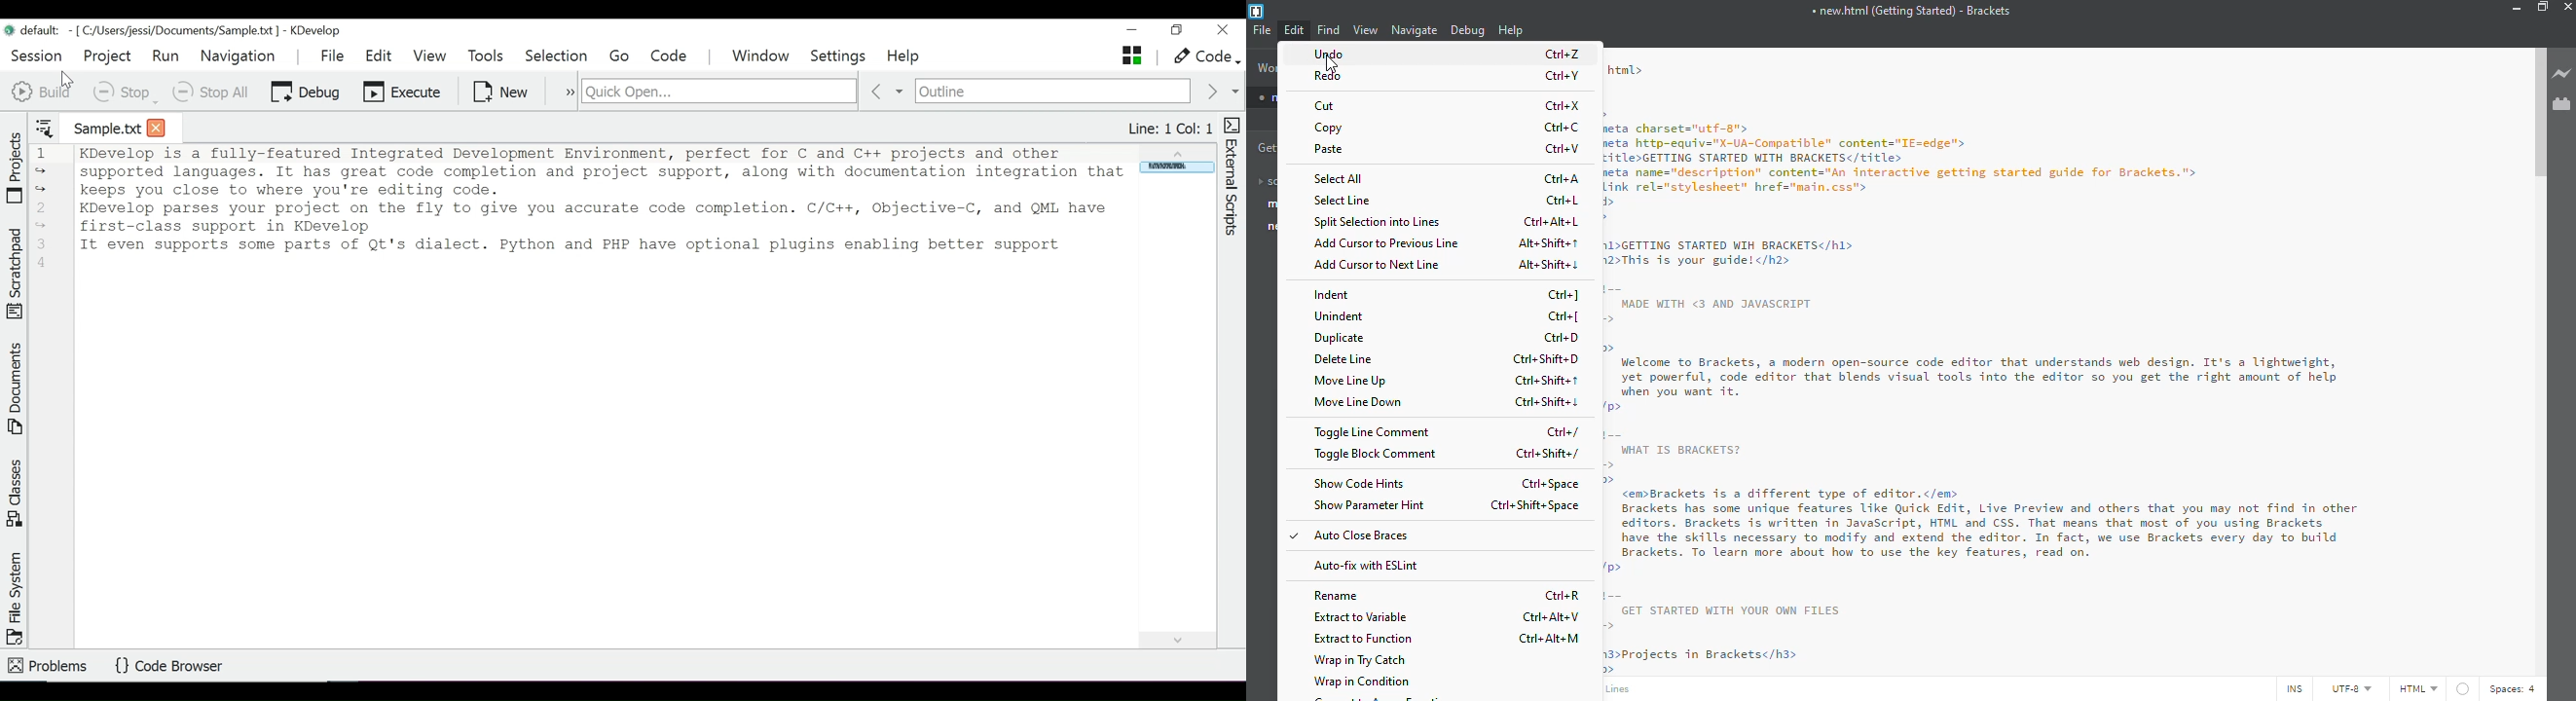 The image size is (2576, 728). What do you see at coordinates (2516, 689) in the screenshot?
I see `spaces: 4` at bounding box center [2516, 689].